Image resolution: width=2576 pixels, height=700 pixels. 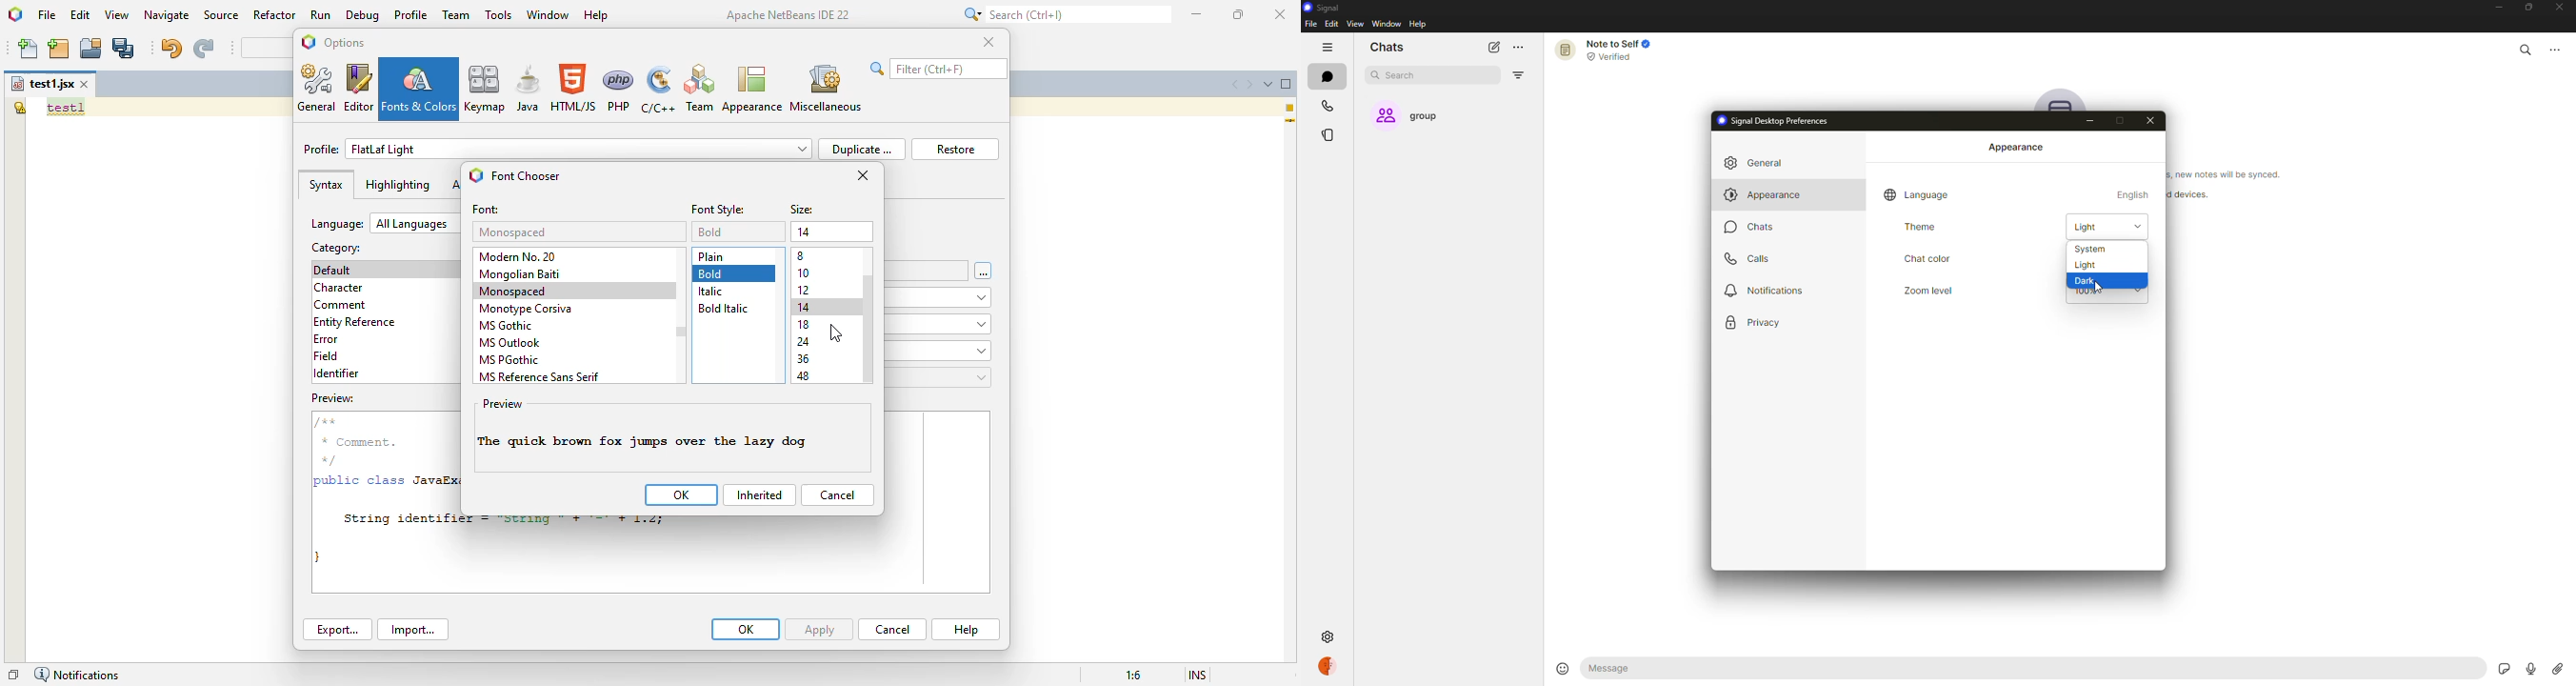 What do you see at coordinates (1494, 47) in the screenshot?
I see `new chat` at bounding box center [1494, 47].